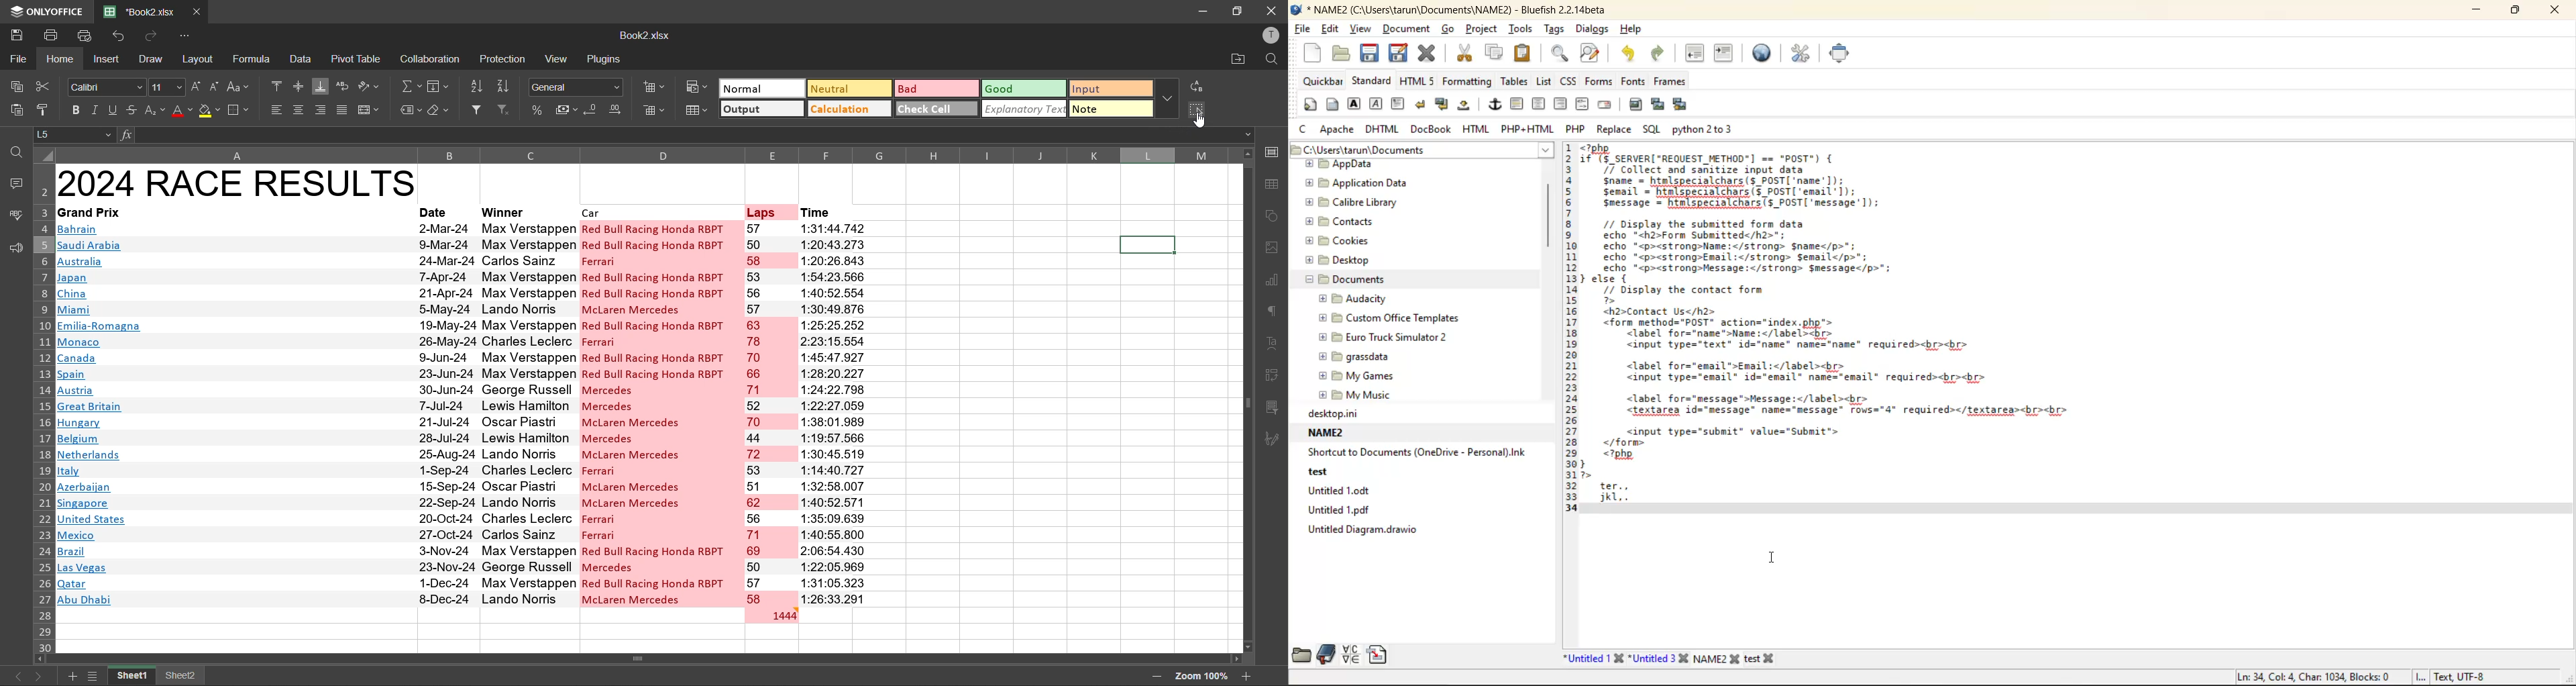 This screenshot has height=700, width=2576. Describe the element at coordinates (409, 88) in the screenshot. I see `summation` at that location.